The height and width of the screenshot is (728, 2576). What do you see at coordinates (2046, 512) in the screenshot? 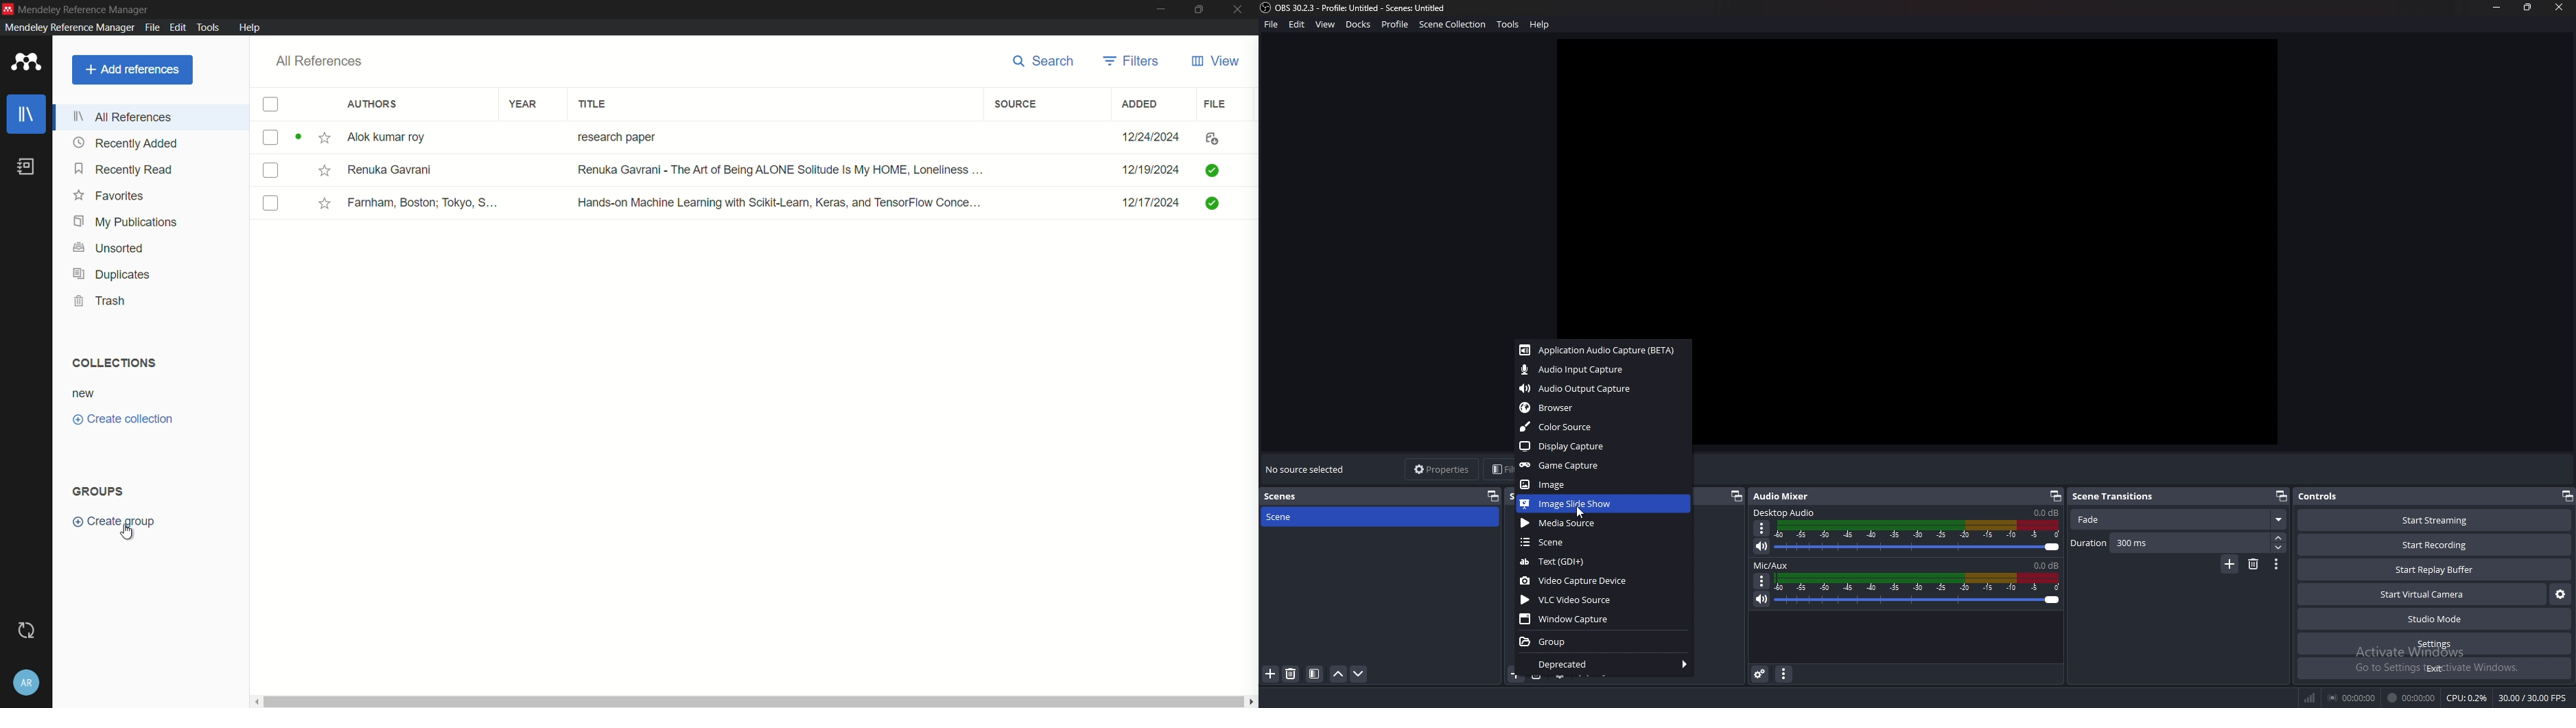
I see `volume level` at bounding box center [2046, 512].